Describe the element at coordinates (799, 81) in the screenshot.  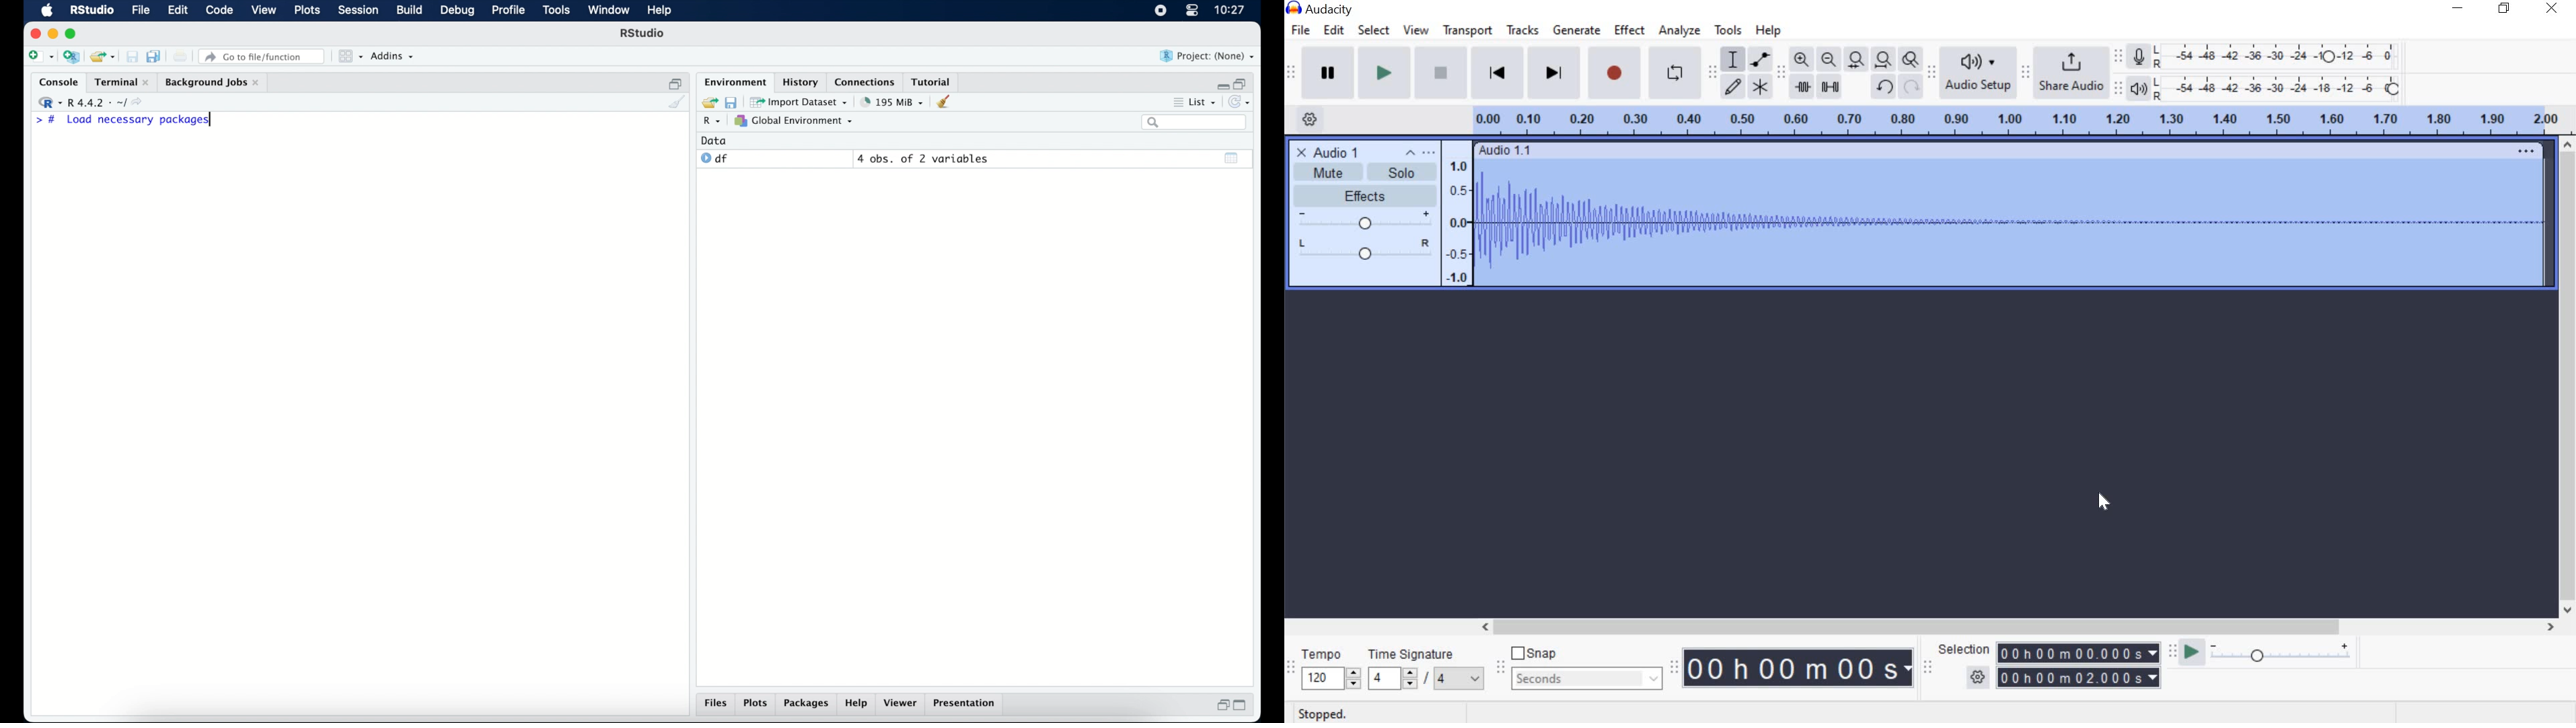
I see `history` at that location.